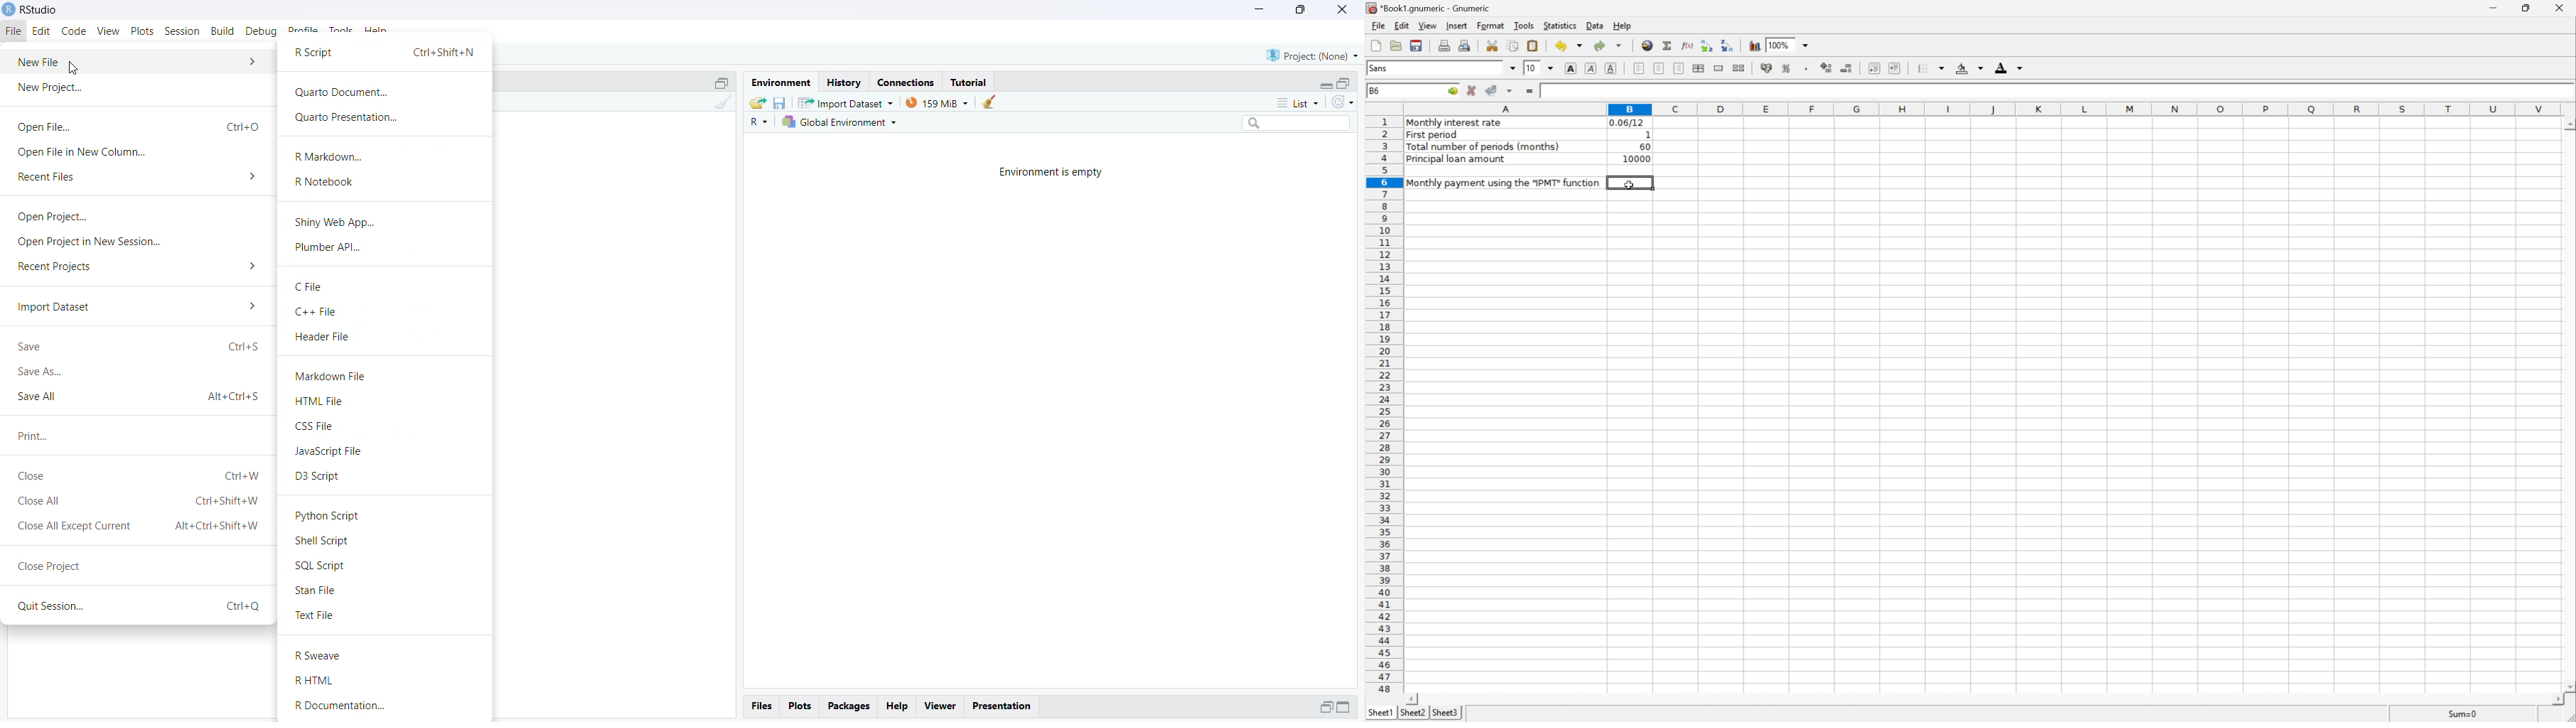 This screenshot has width=2576, height=728. What do you see at coordinates (42, 373) in the screenshot?
I see `Save As...` at bounding box center [42, 373].